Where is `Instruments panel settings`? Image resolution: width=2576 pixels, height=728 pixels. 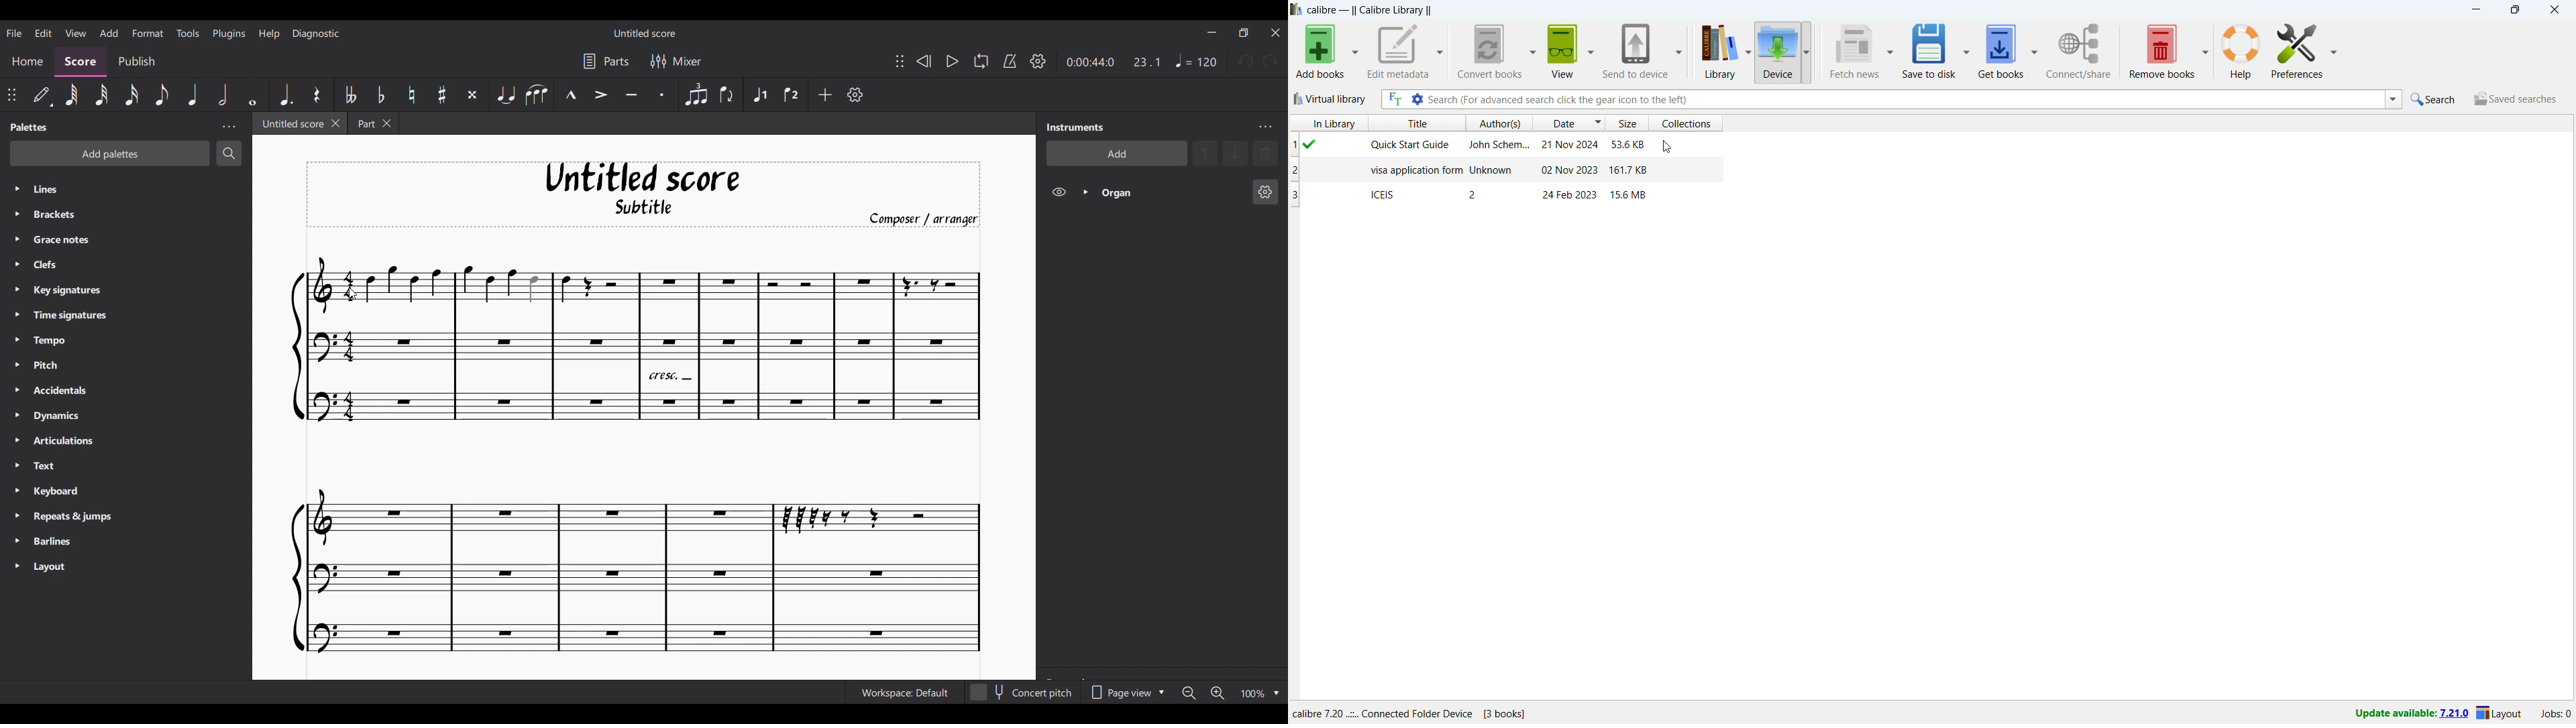
Instruments panel settings is located at coordinates (1265, 127).